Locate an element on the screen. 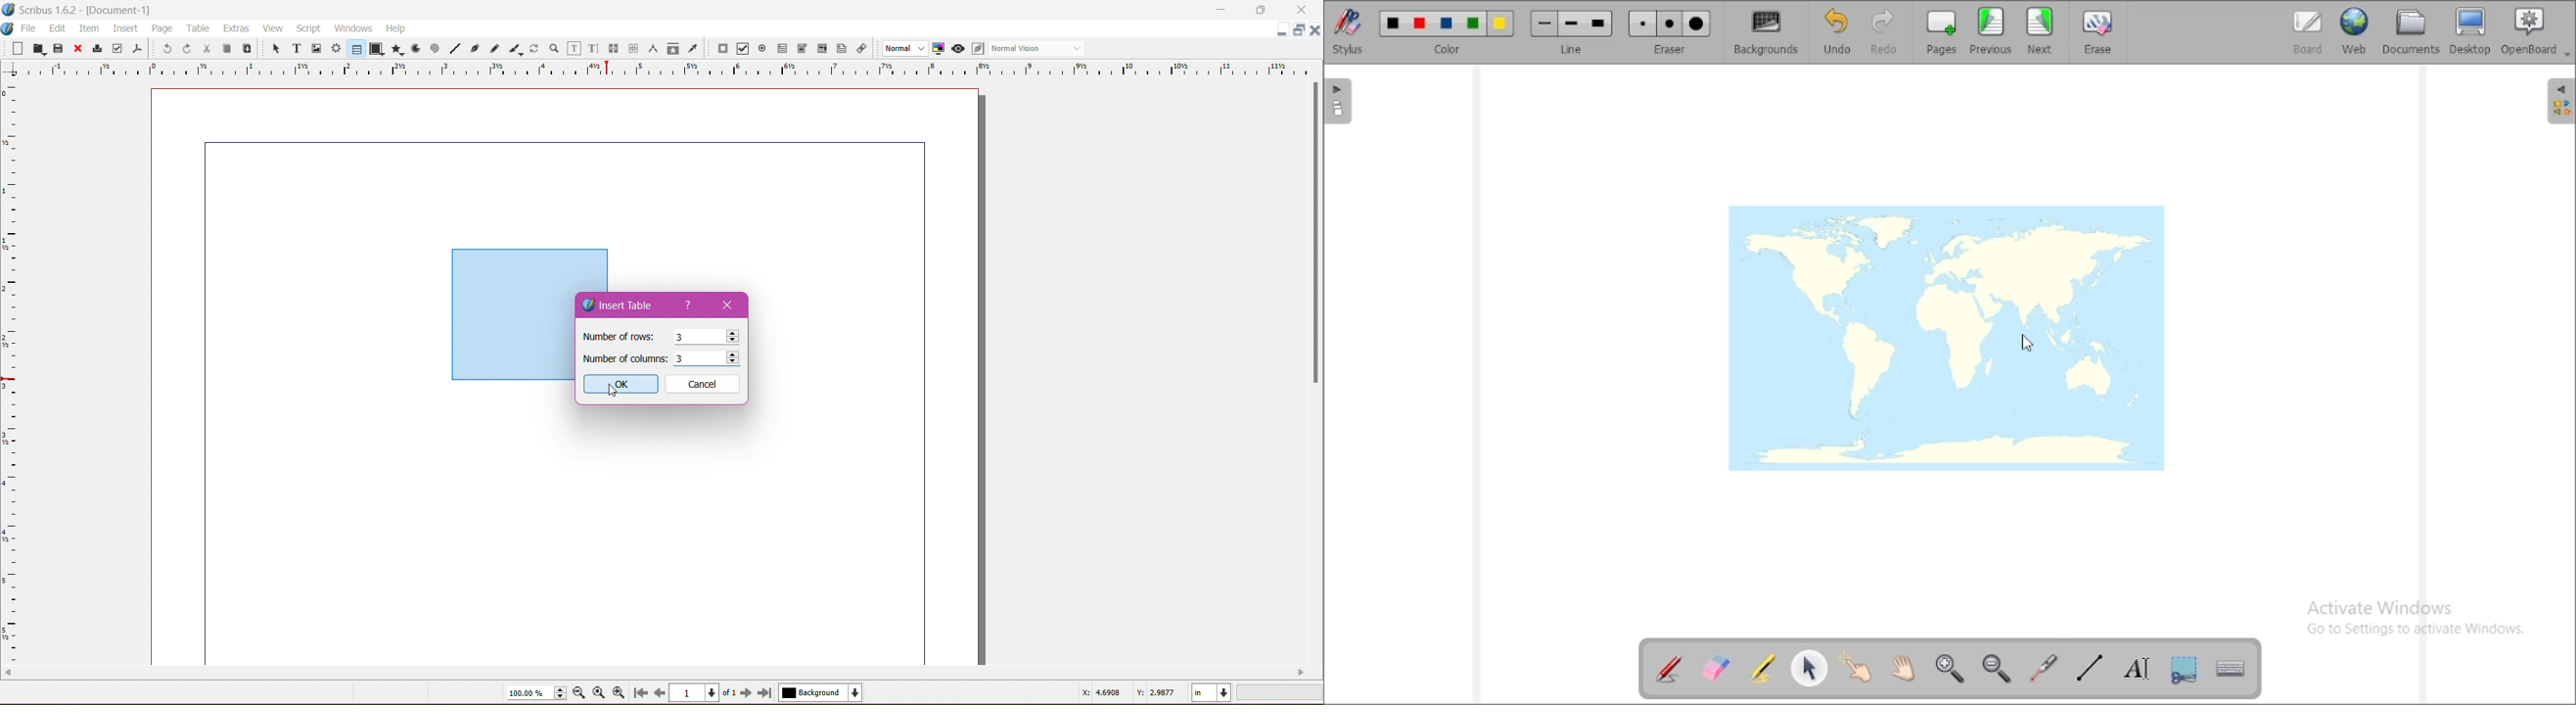 Image resolution: width=2576 pixels, height=728 pixels. Open is located at coordinates (40, 48).